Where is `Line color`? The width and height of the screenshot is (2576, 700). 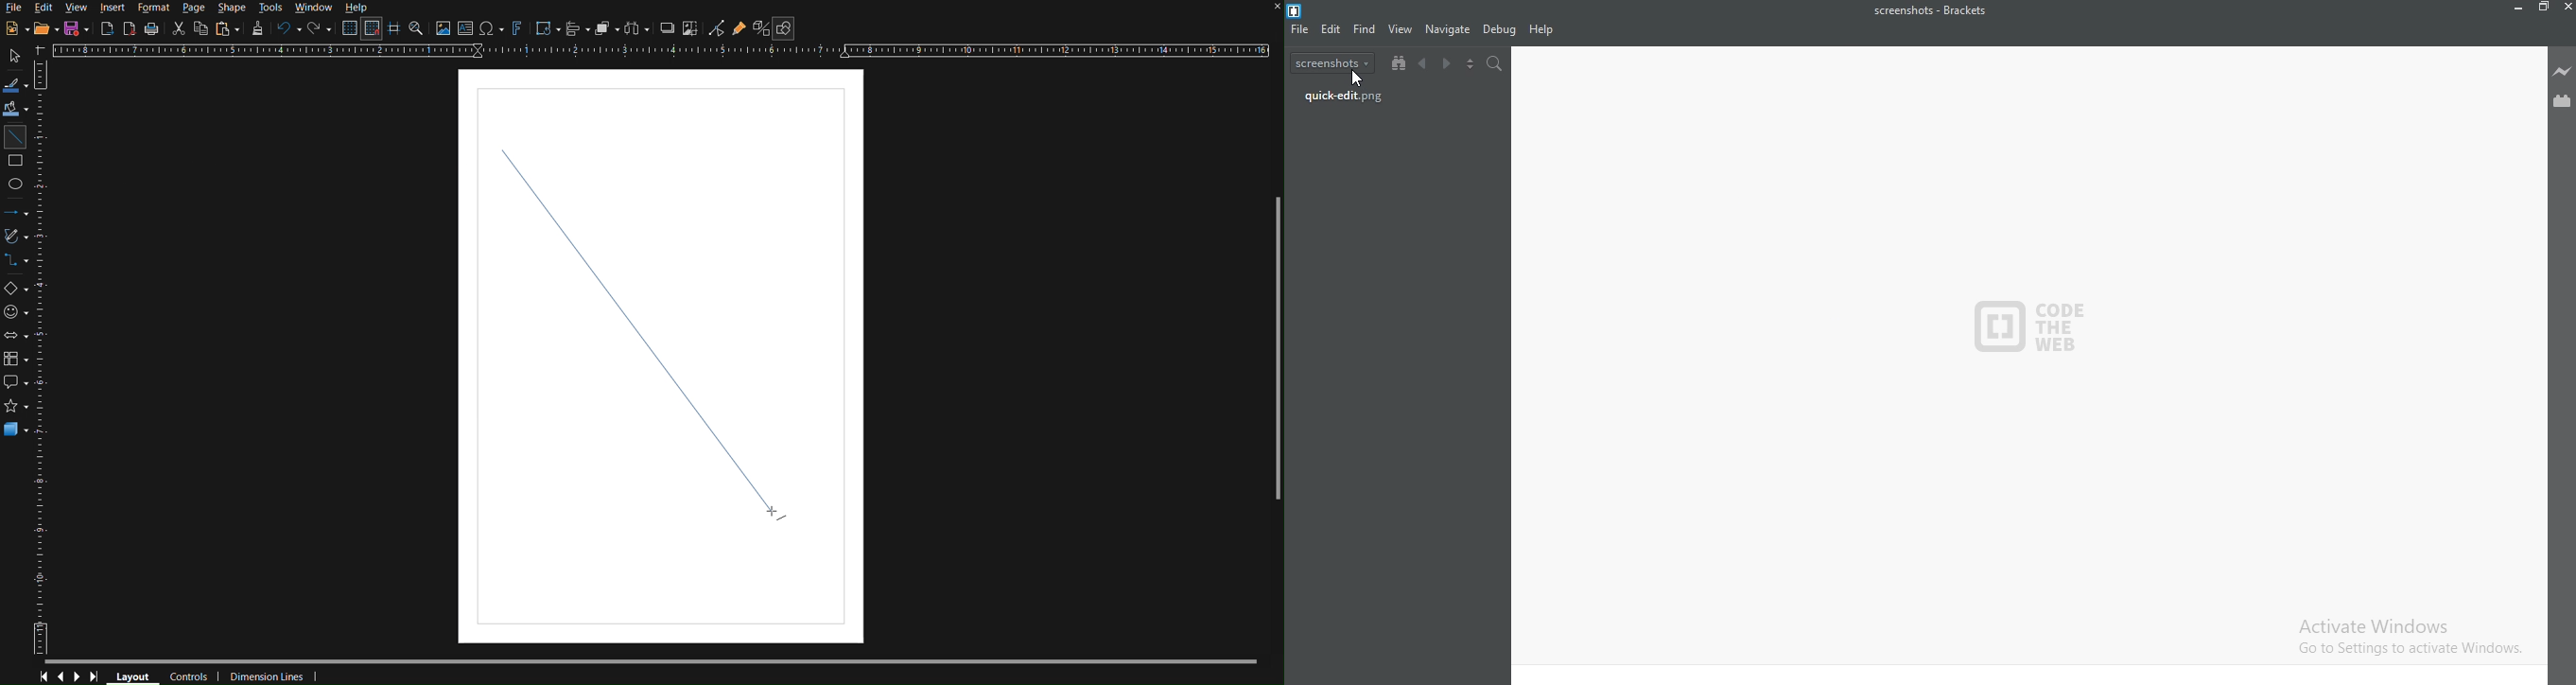
Line color is located at coordinates (16, 86).